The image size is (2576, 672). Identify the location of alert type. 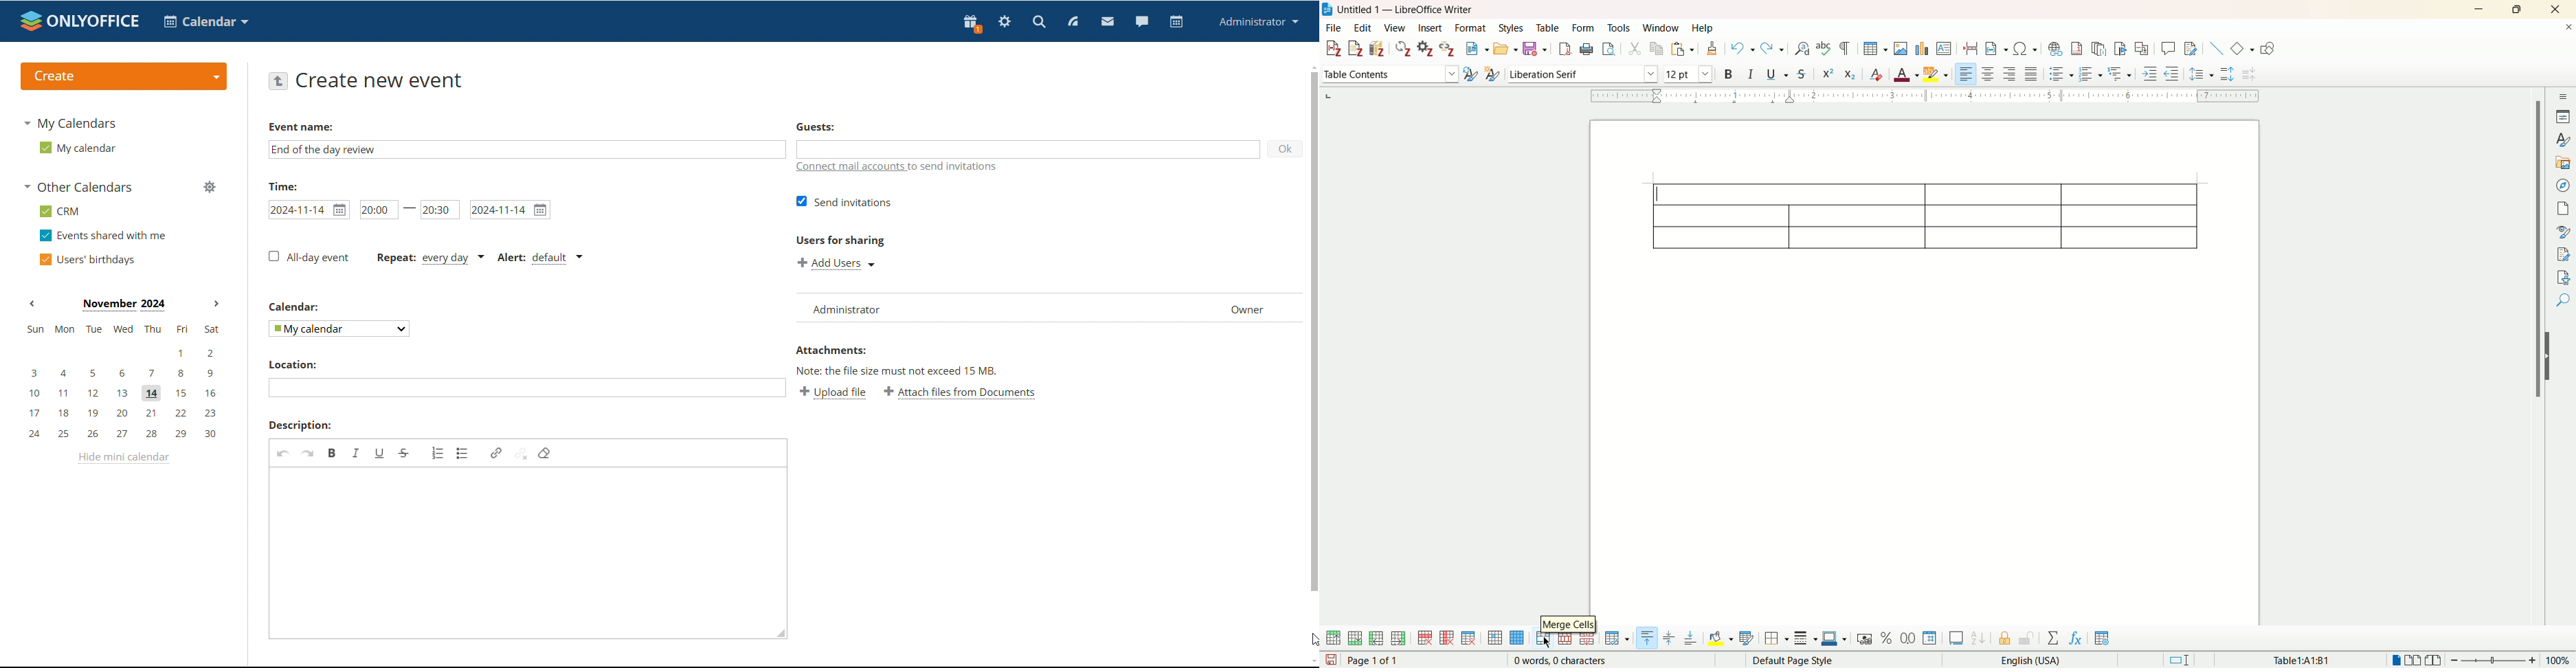
(539, 258).